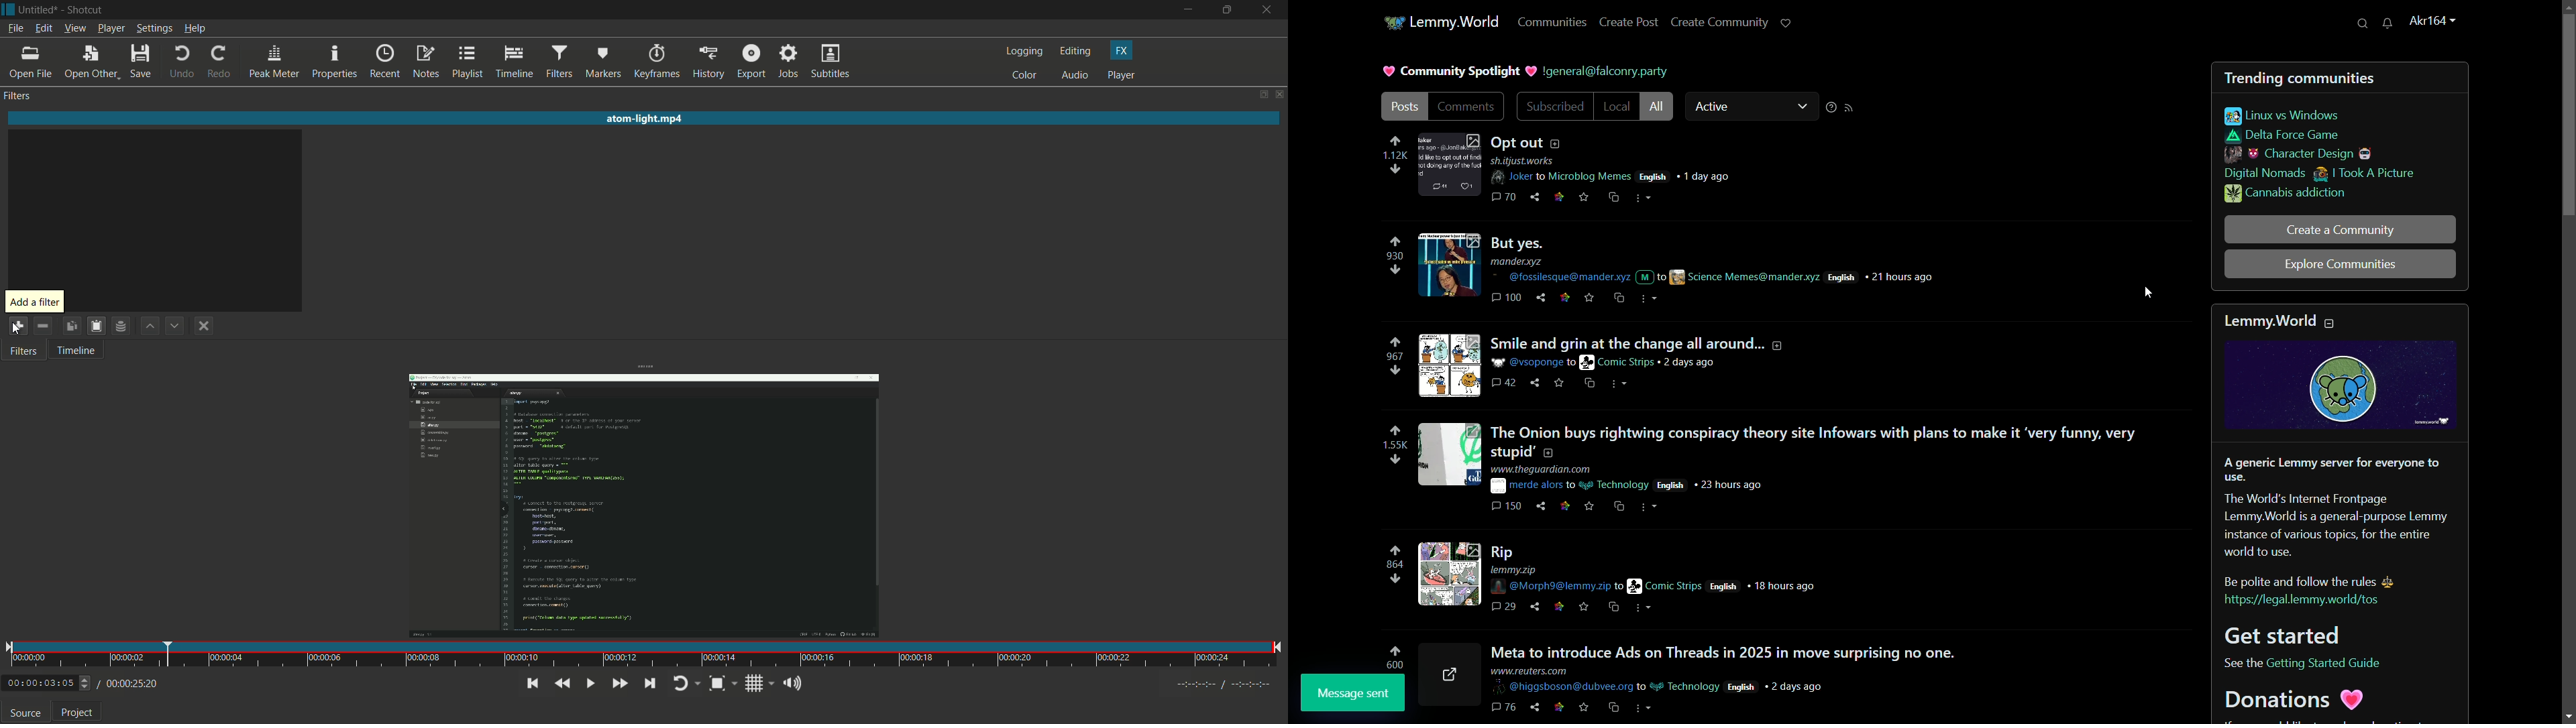  I want to click on paste filters, so click(95, 325).